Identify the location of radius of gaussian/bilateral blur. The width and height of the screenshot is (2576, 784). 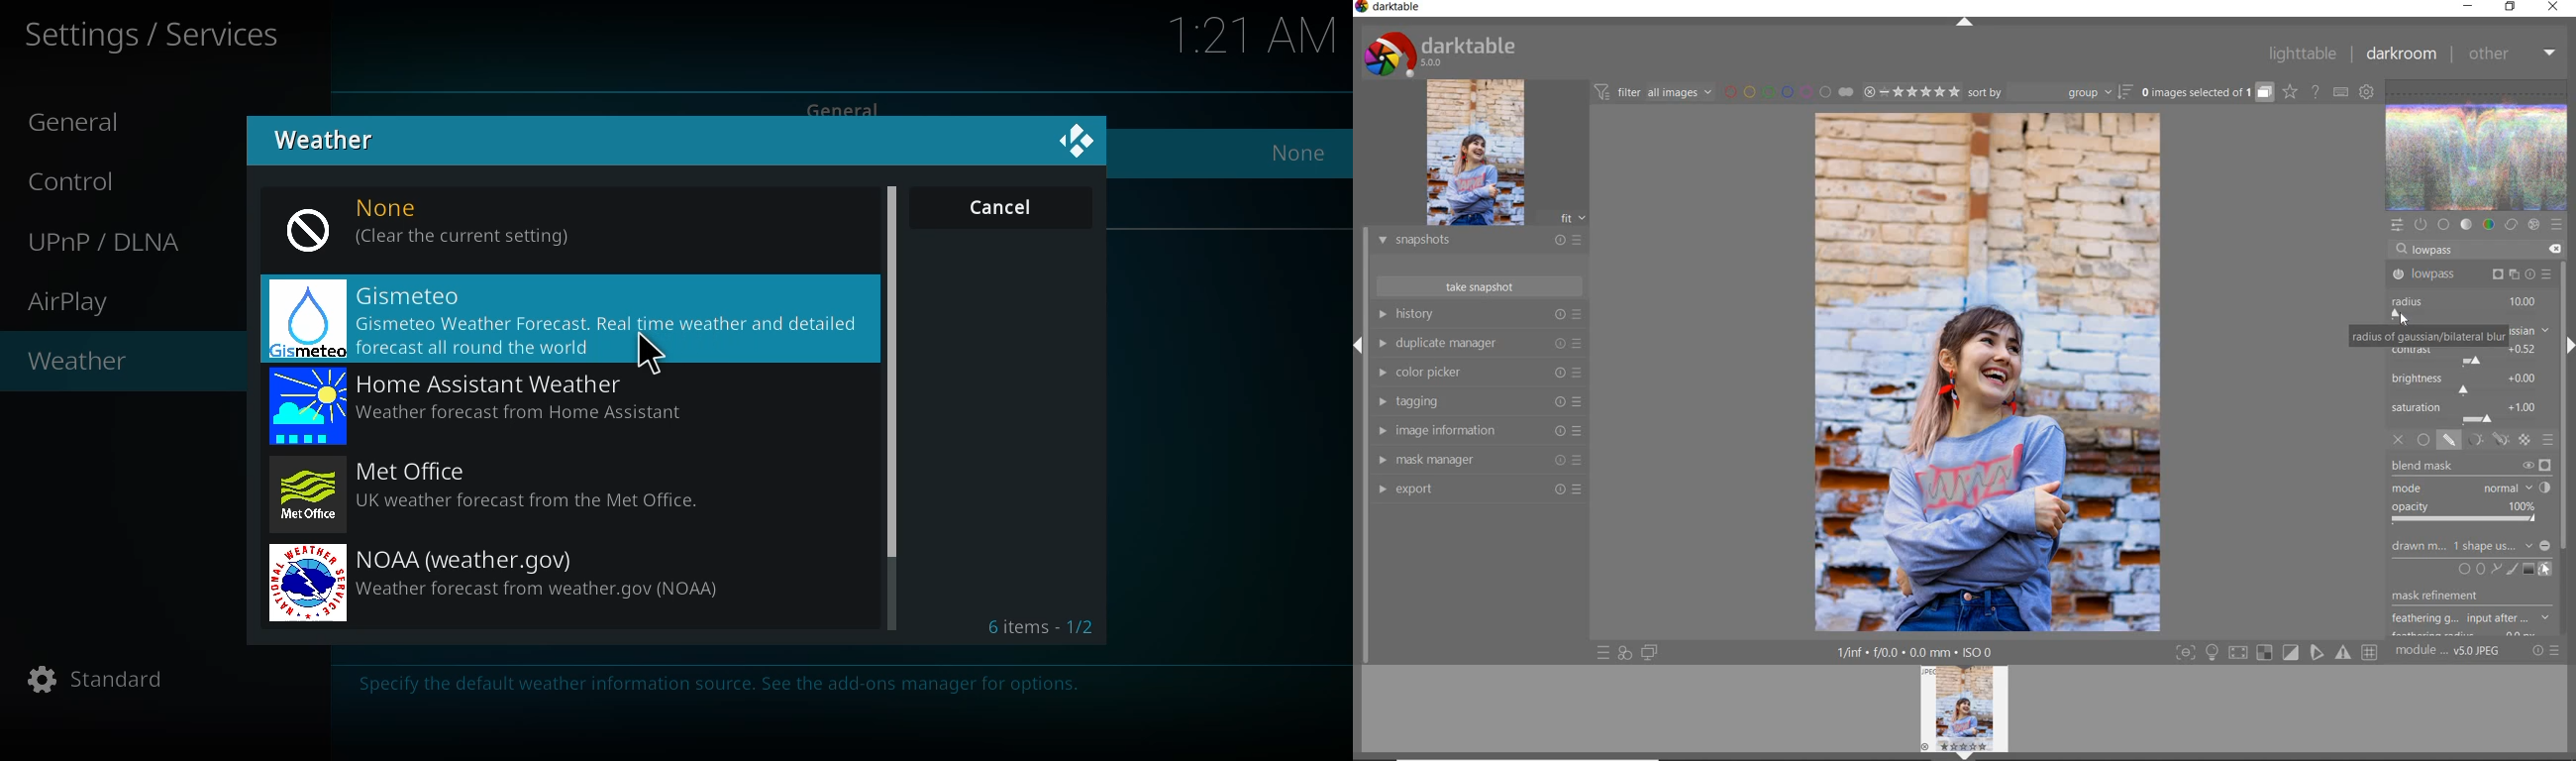
(2432, 336).